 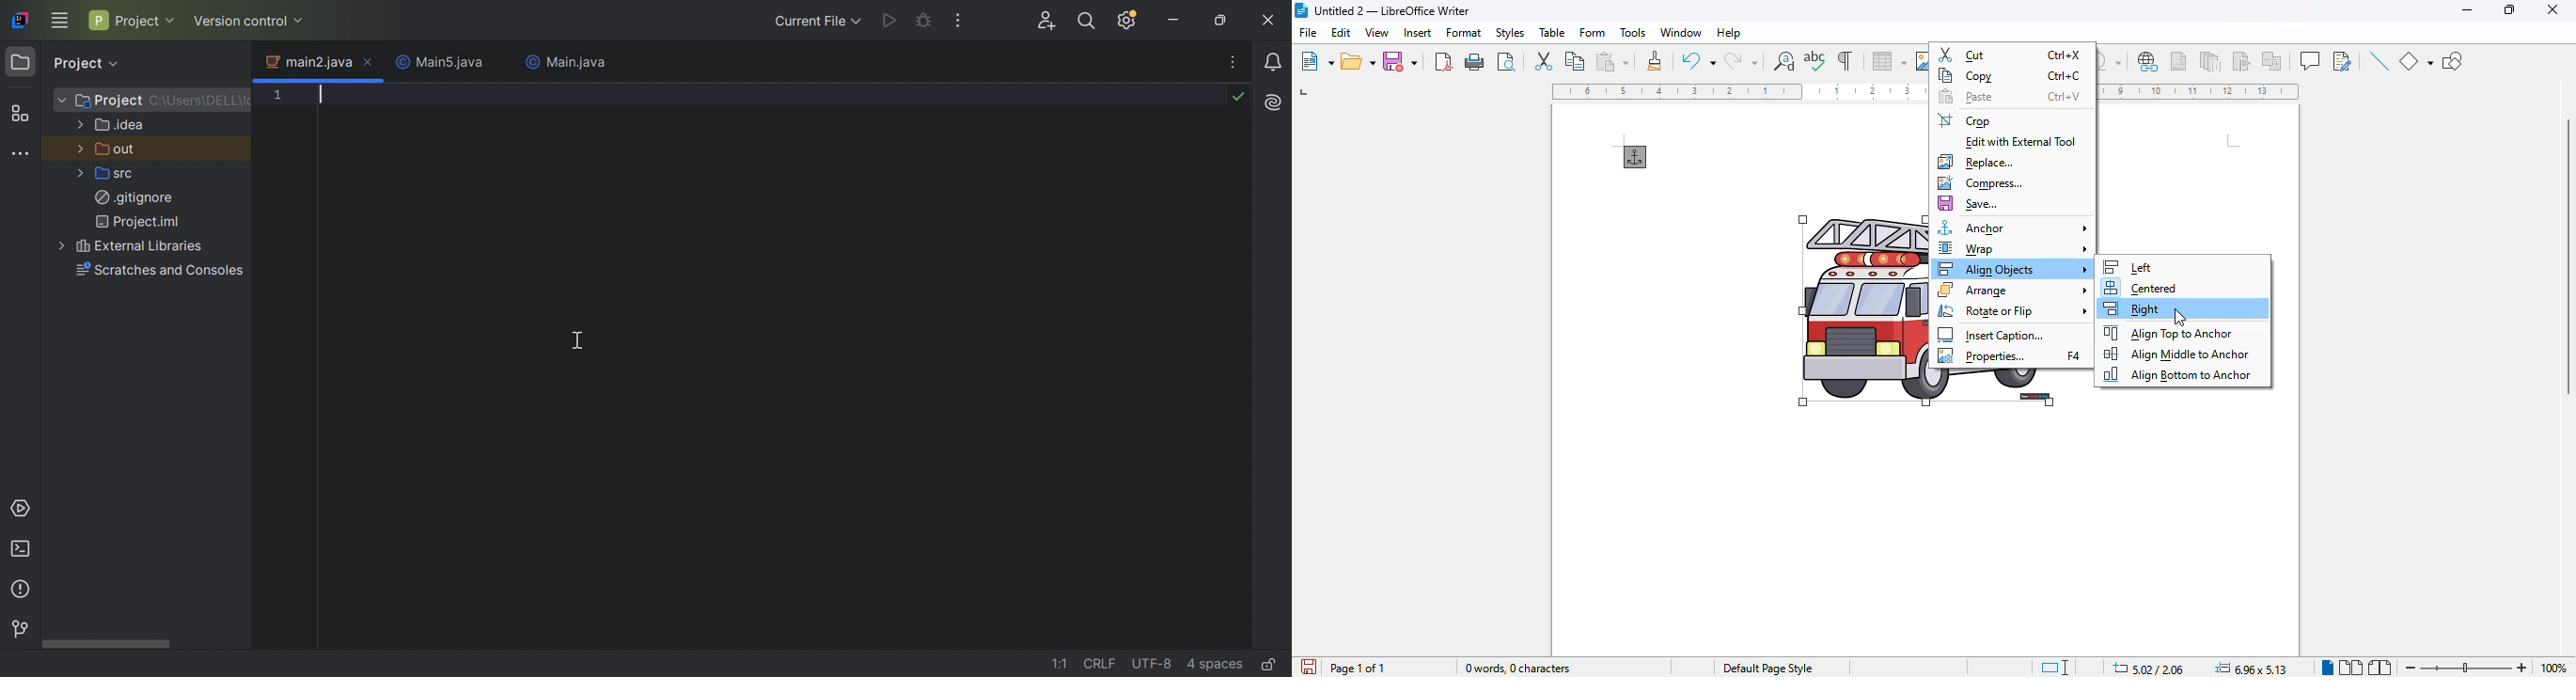 What do you see at coordinates (2112, 61) in the screenshot?
I see `insert special characters` at bounding box center [2112, 61].